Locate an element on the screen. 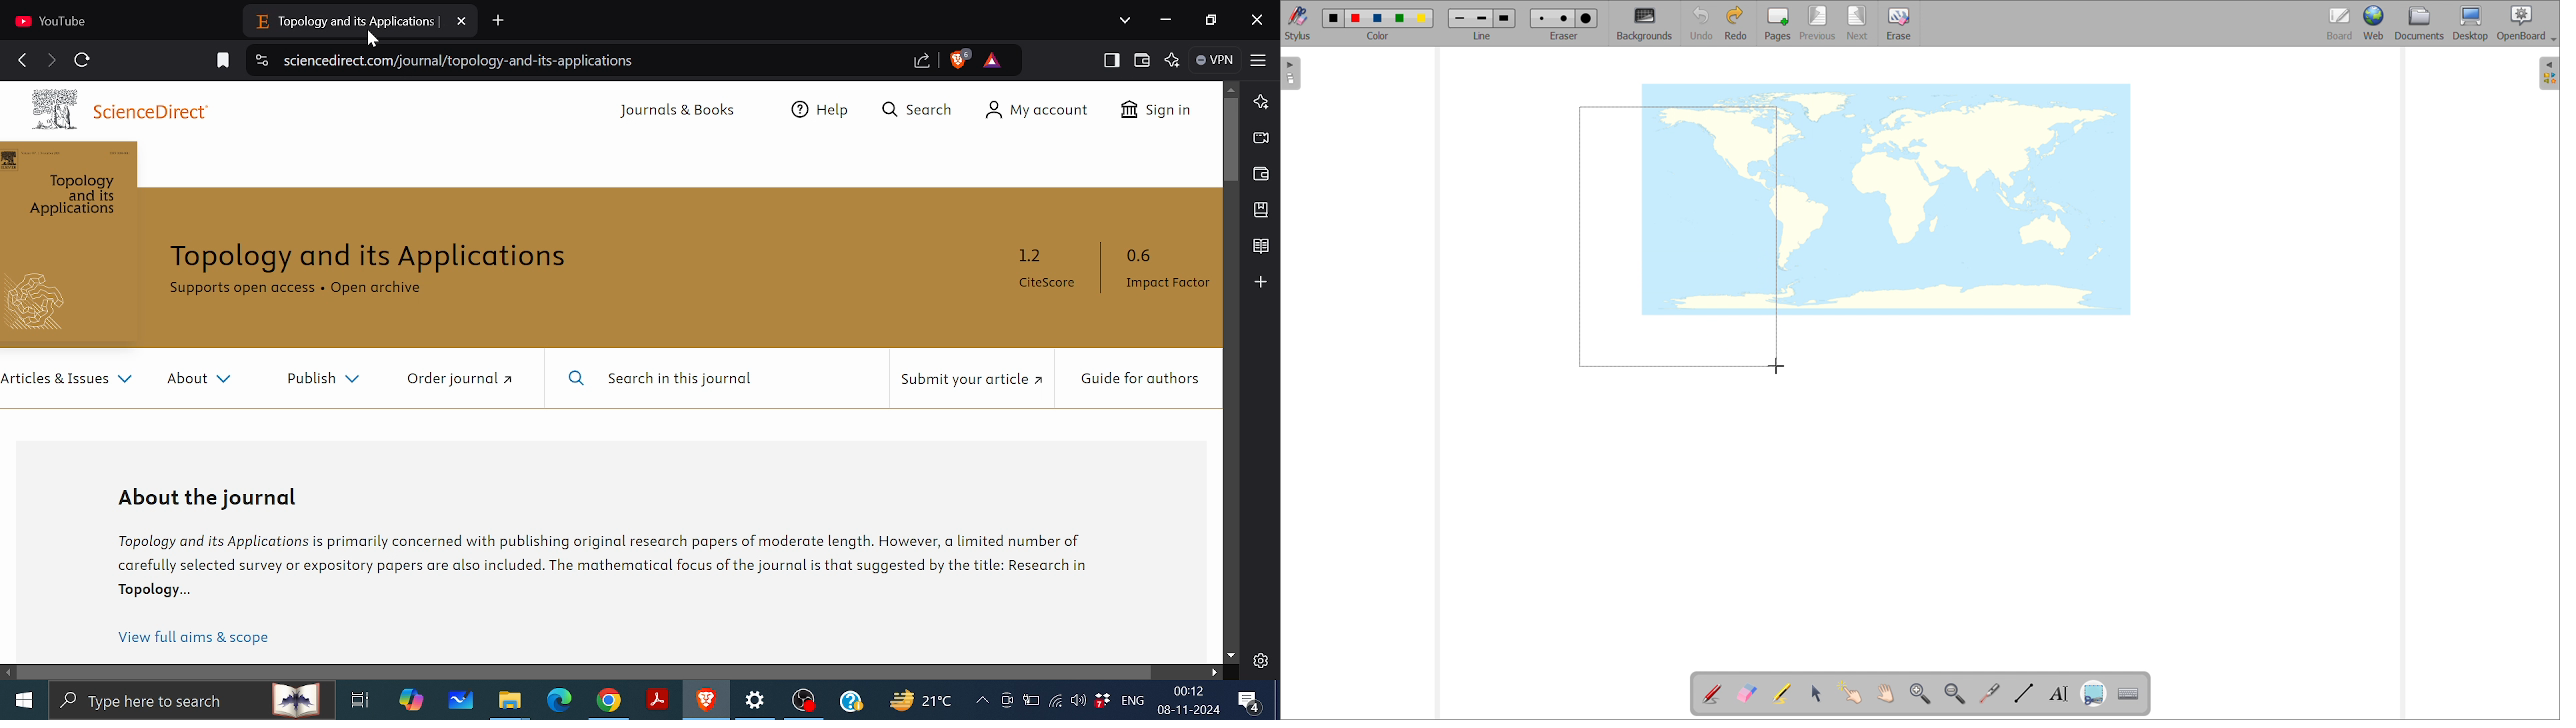  capture part of the screen is located at coordinates (2093, 695).